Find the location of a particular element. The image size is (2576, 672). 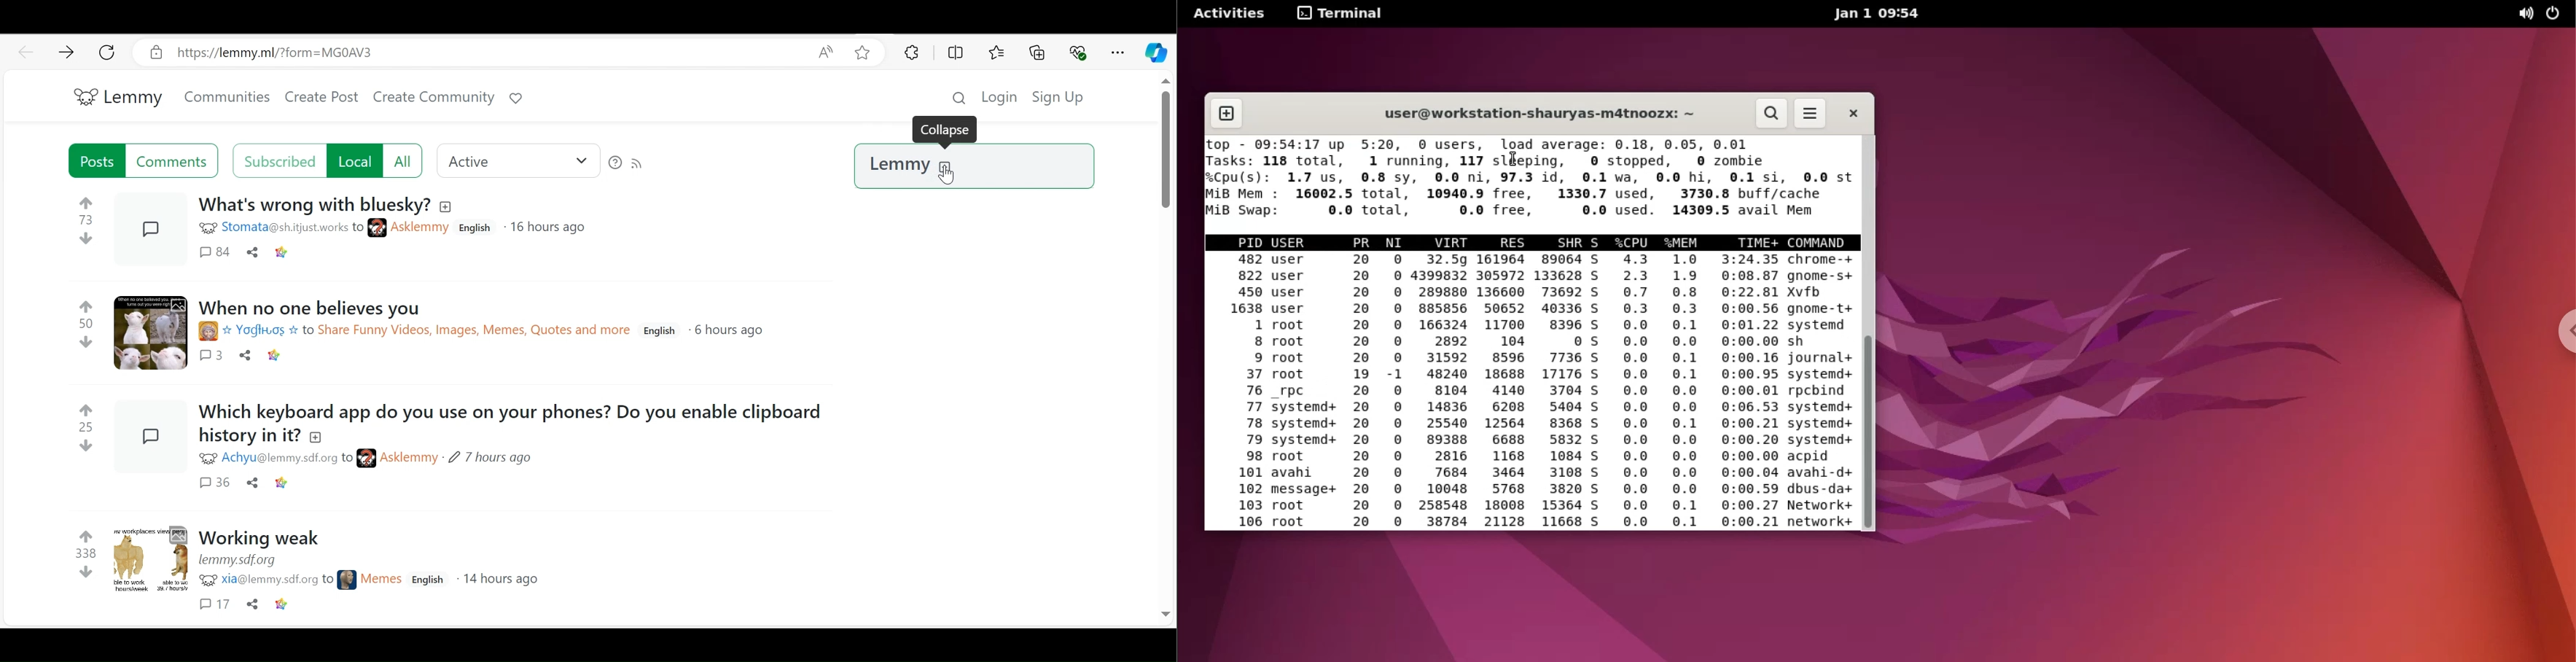

comments is located at coordinates (214, 251).